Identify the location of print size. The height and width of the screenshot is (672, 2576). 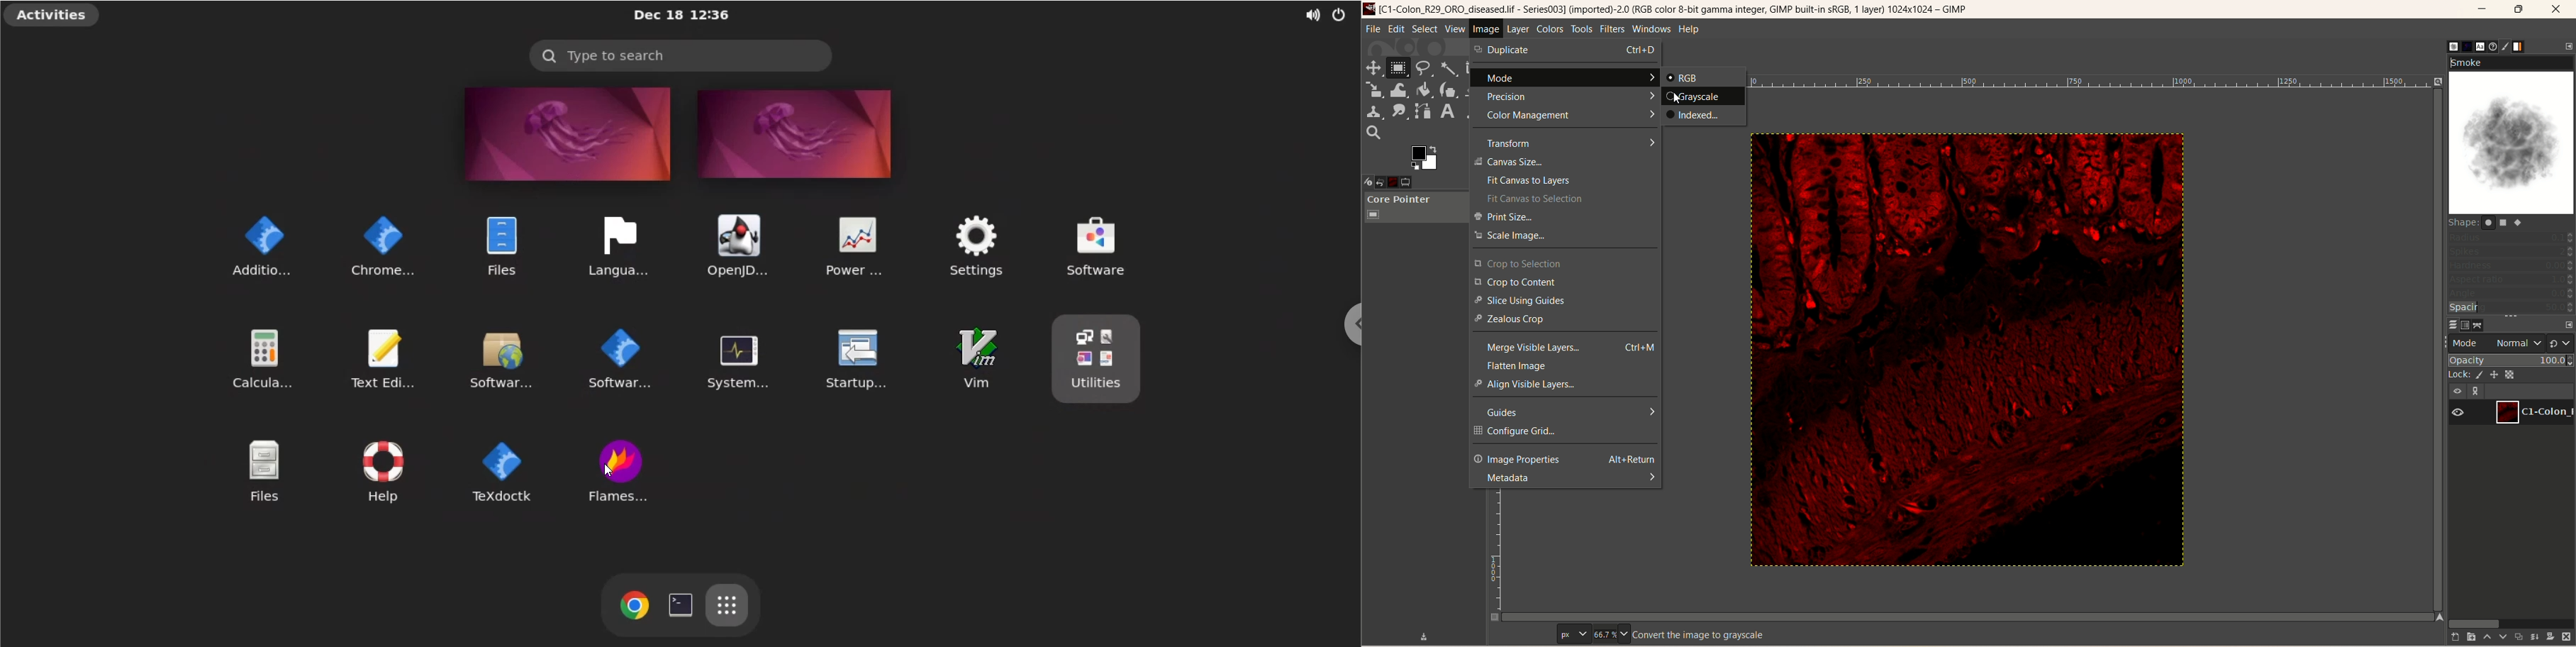
(1568, 218).